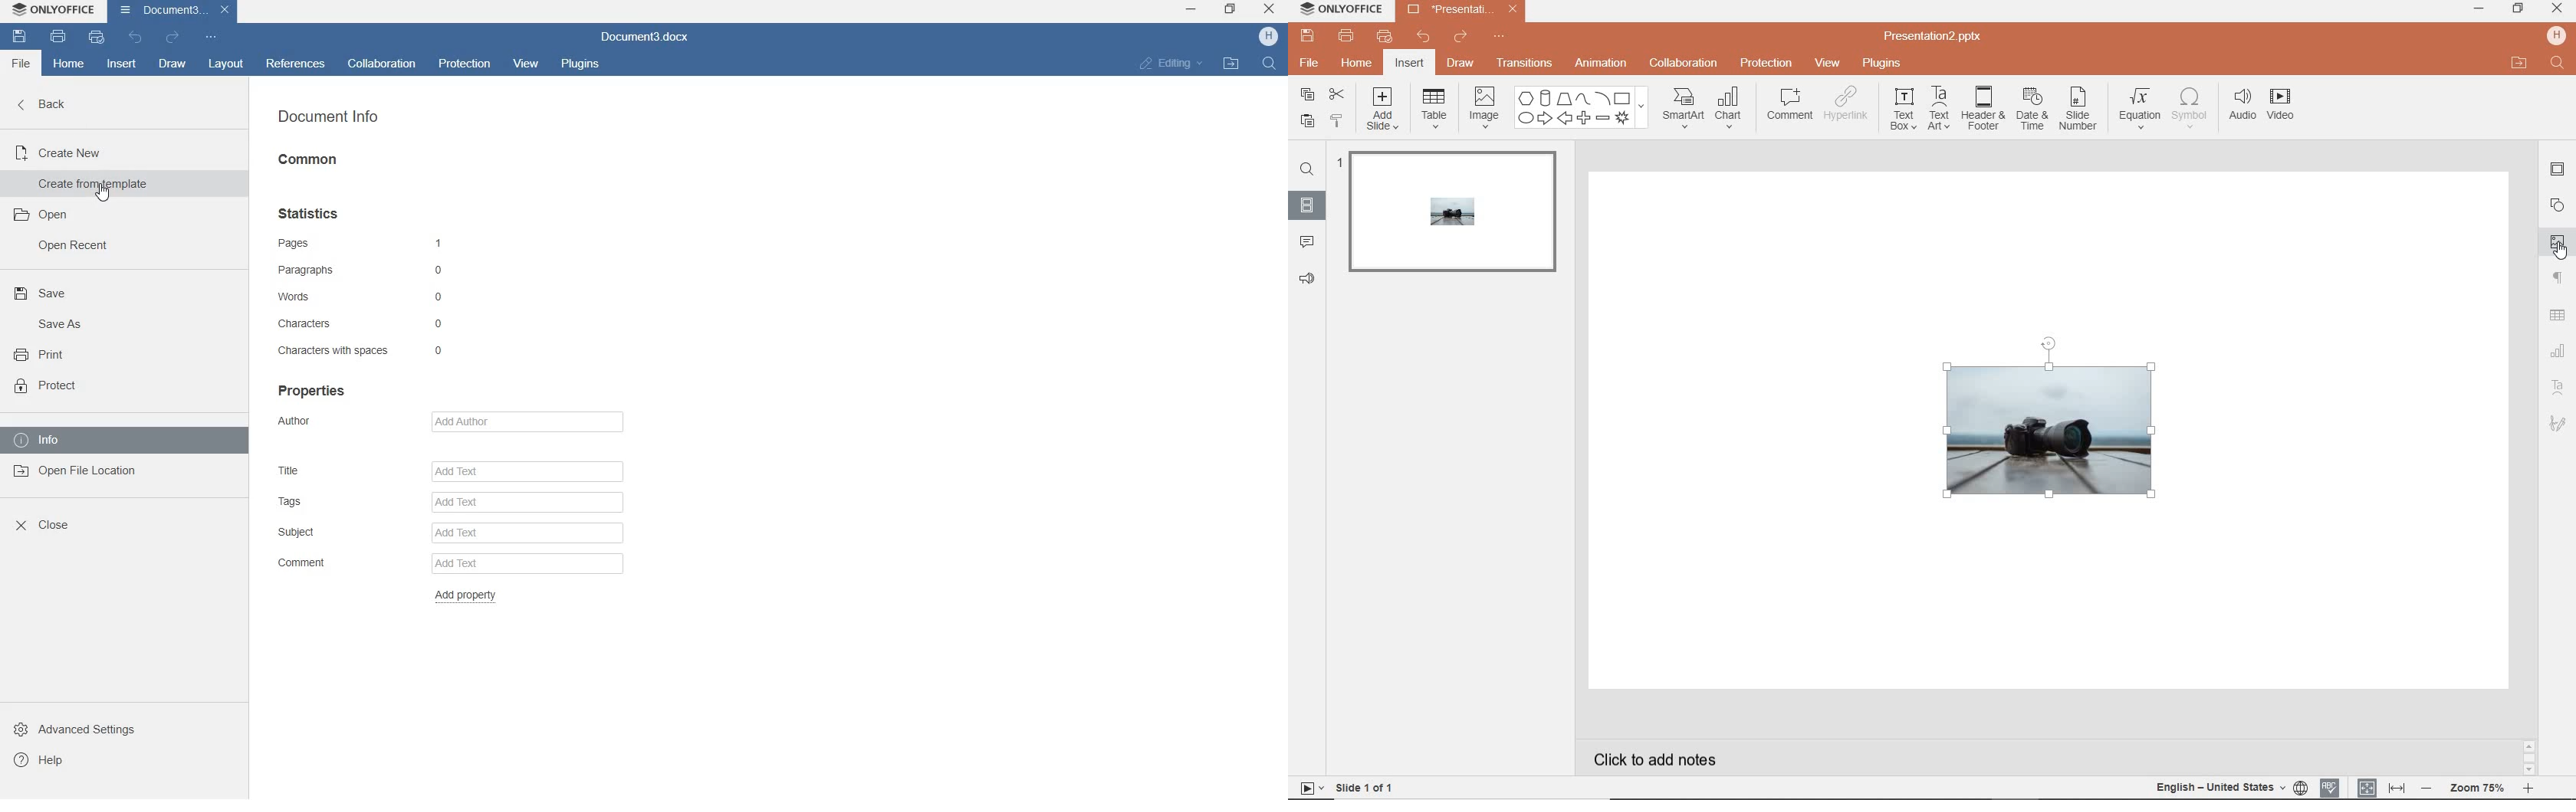 Image resolution: width=2576 pixels, height=812 pixels. Describe the element at coordinates (314, 391) in the screenshot. I see `properties` at that location.